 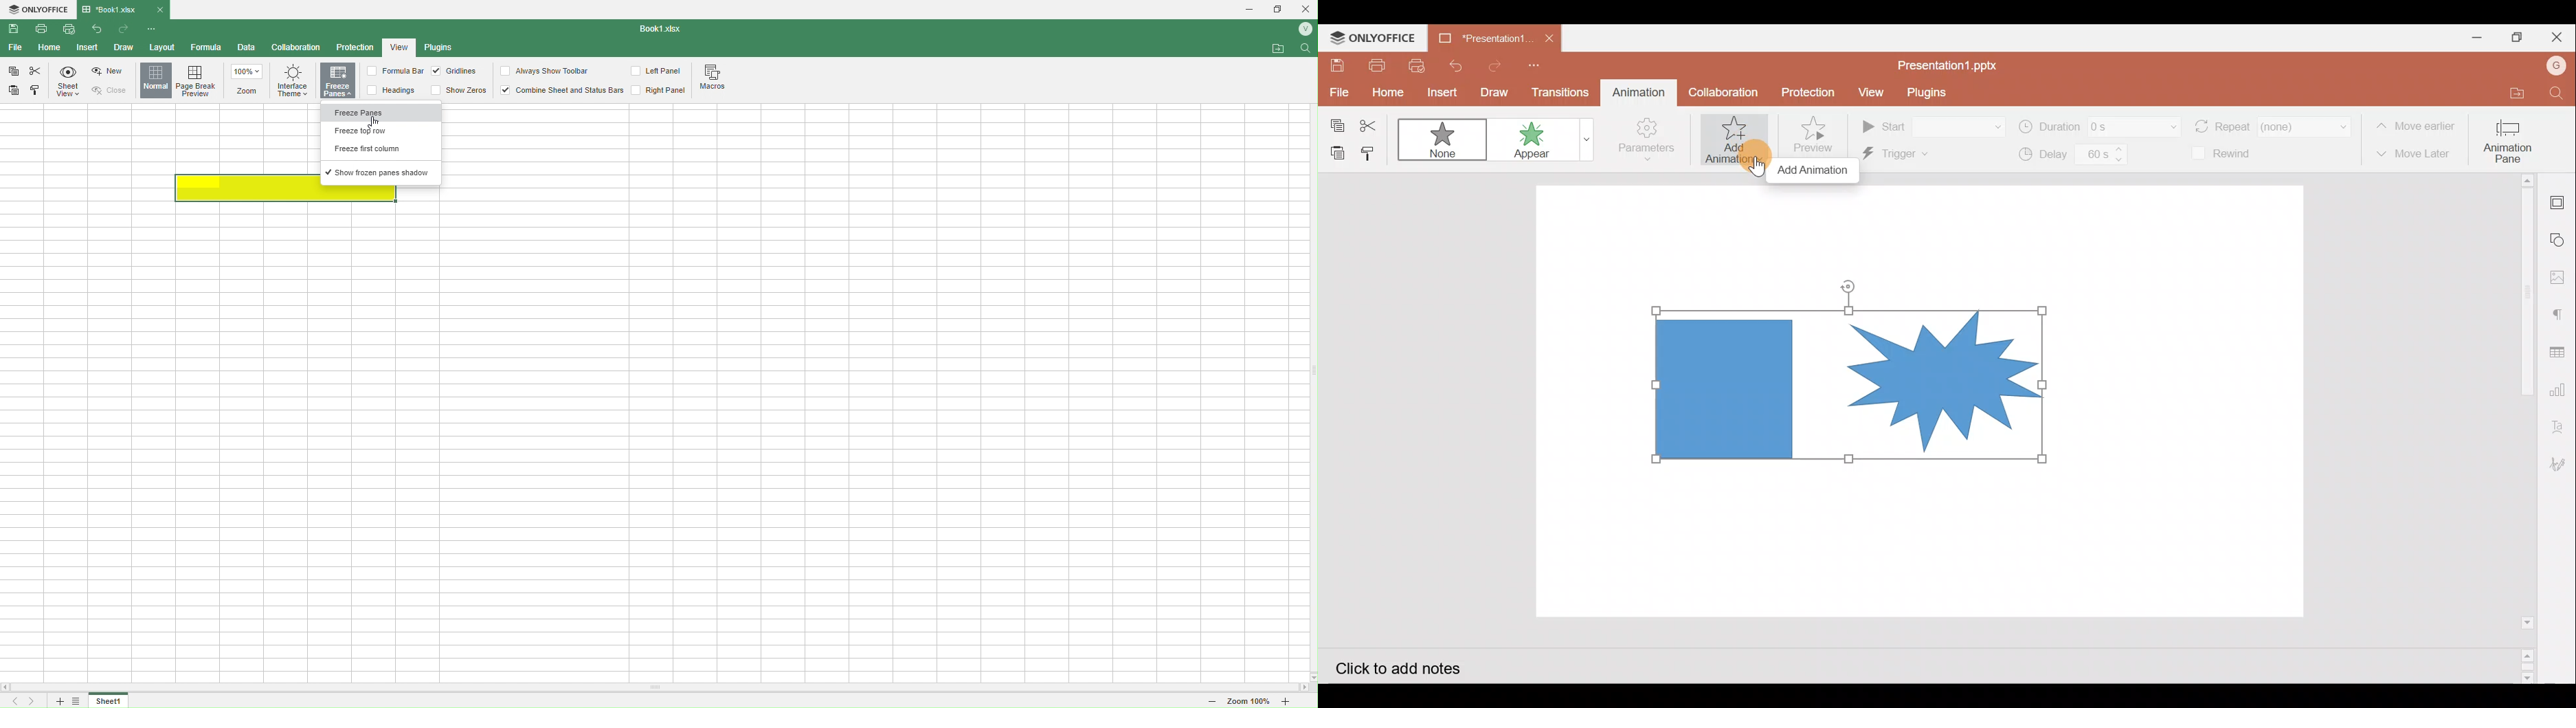 What do you see at coordinates (1722, 91) in the screenshot?
I see `Collaboration` at bounding box center [1722, 91].